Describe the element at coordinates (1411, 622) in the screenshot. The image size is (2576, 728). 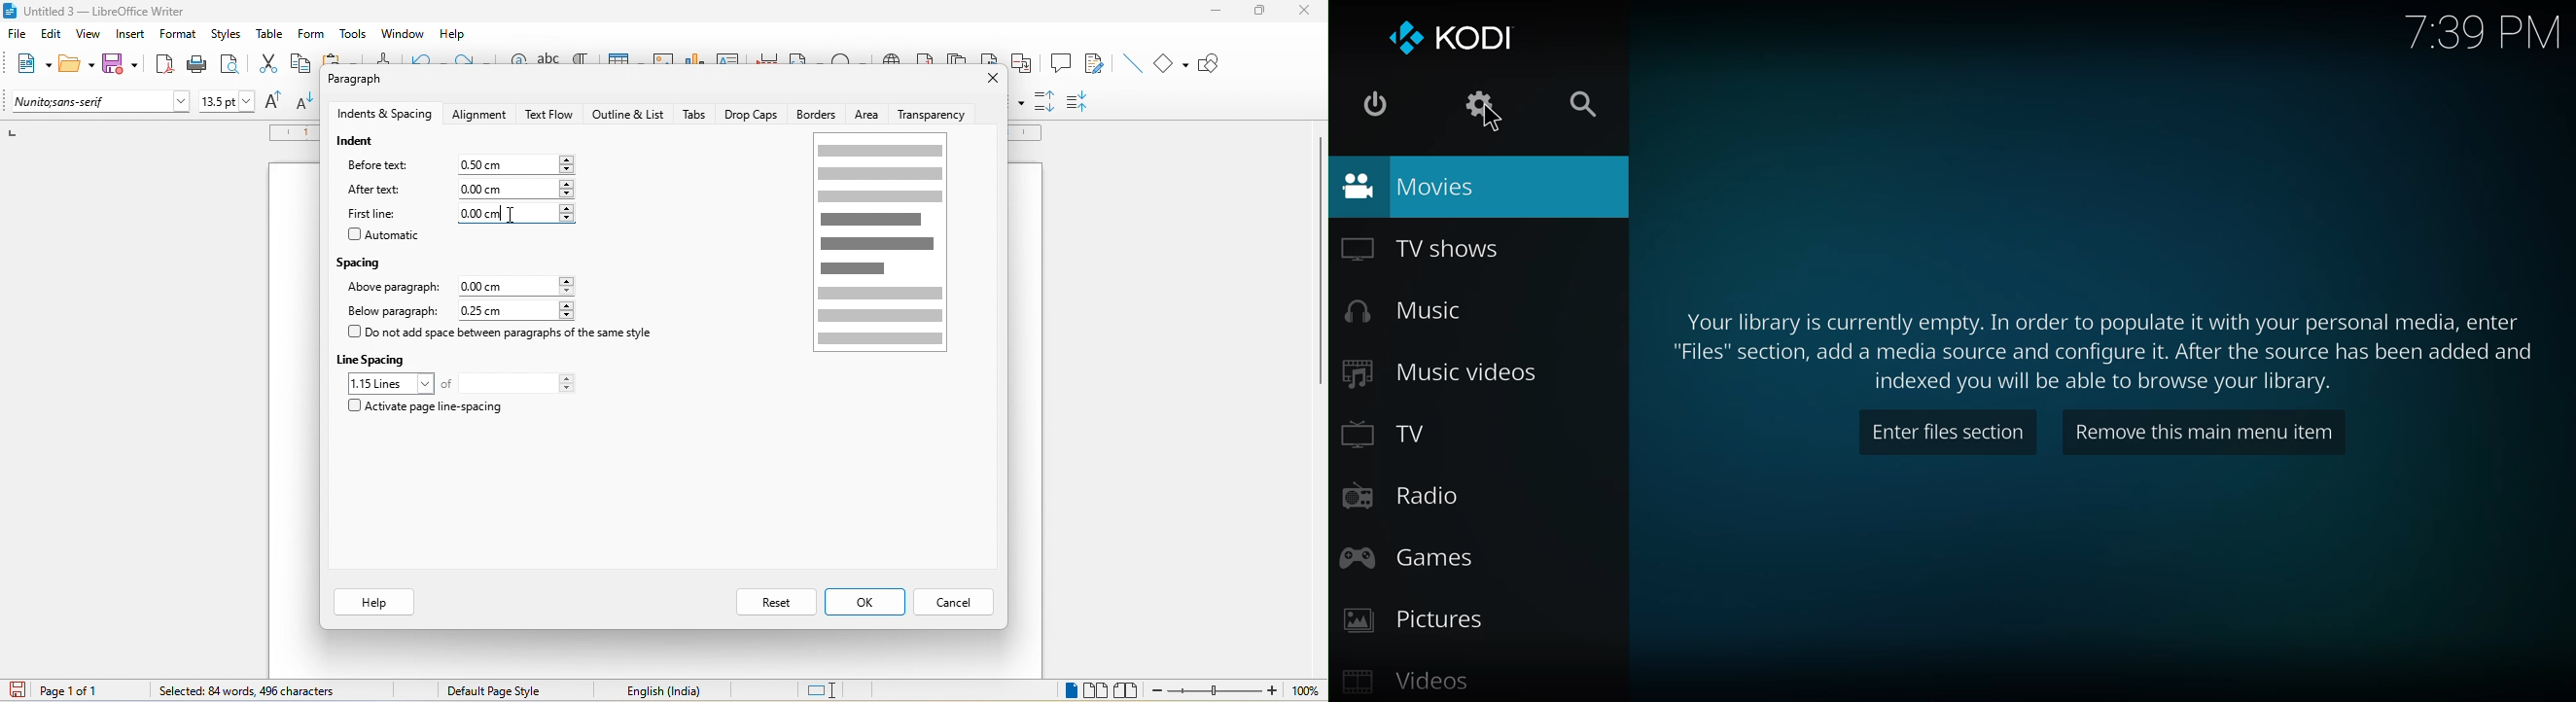
I see `pictures` at that location.